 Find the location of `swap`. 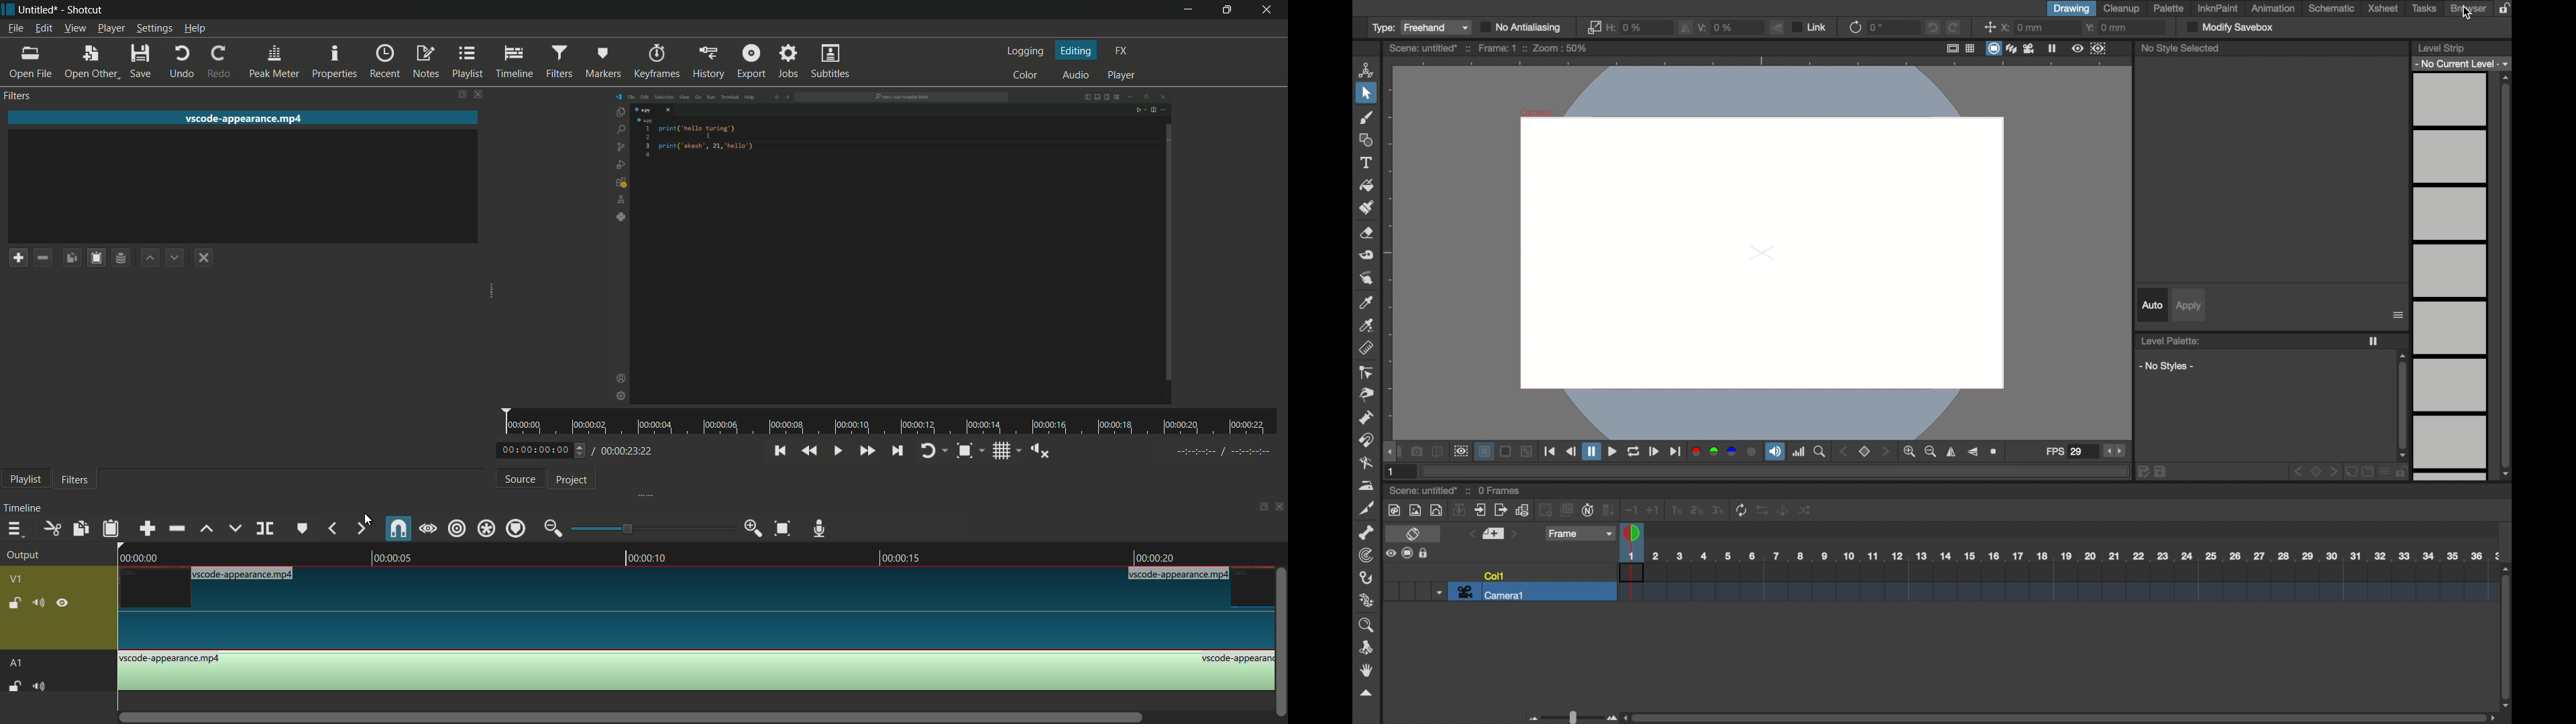

swap is located at coordinates (1762, 509).